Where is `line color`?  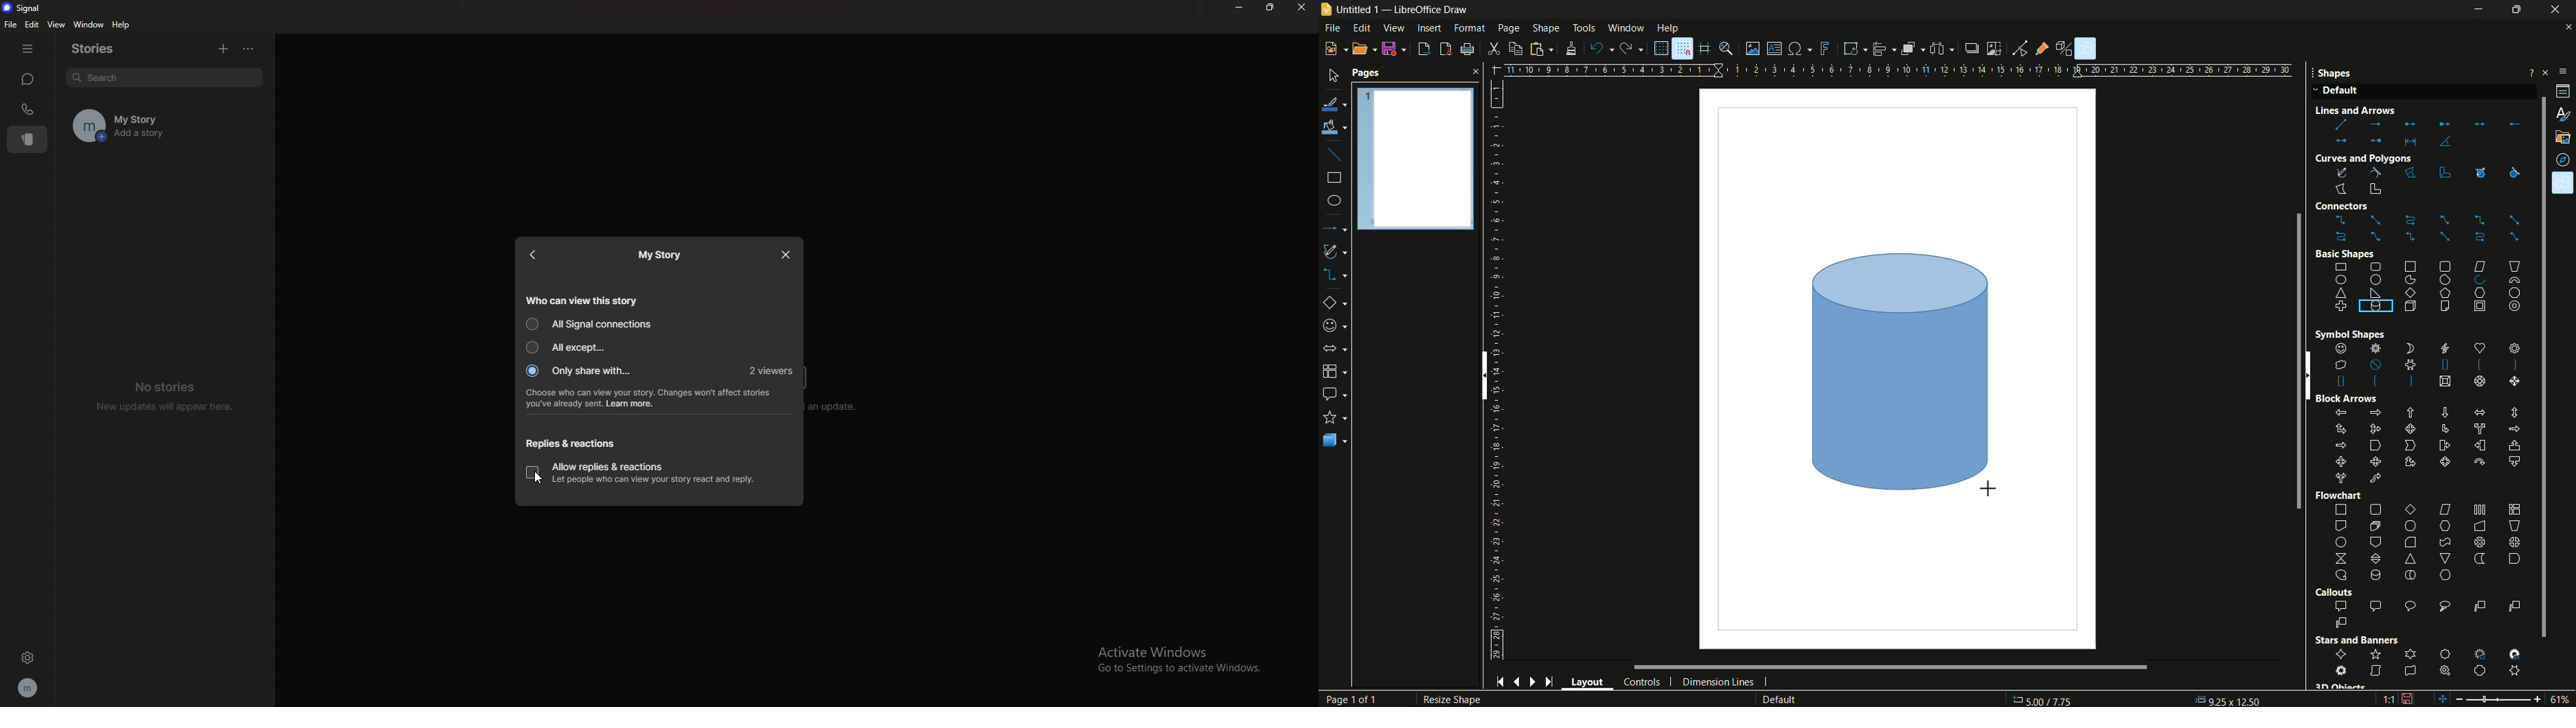 line color is located at coordinates (1334, 105).